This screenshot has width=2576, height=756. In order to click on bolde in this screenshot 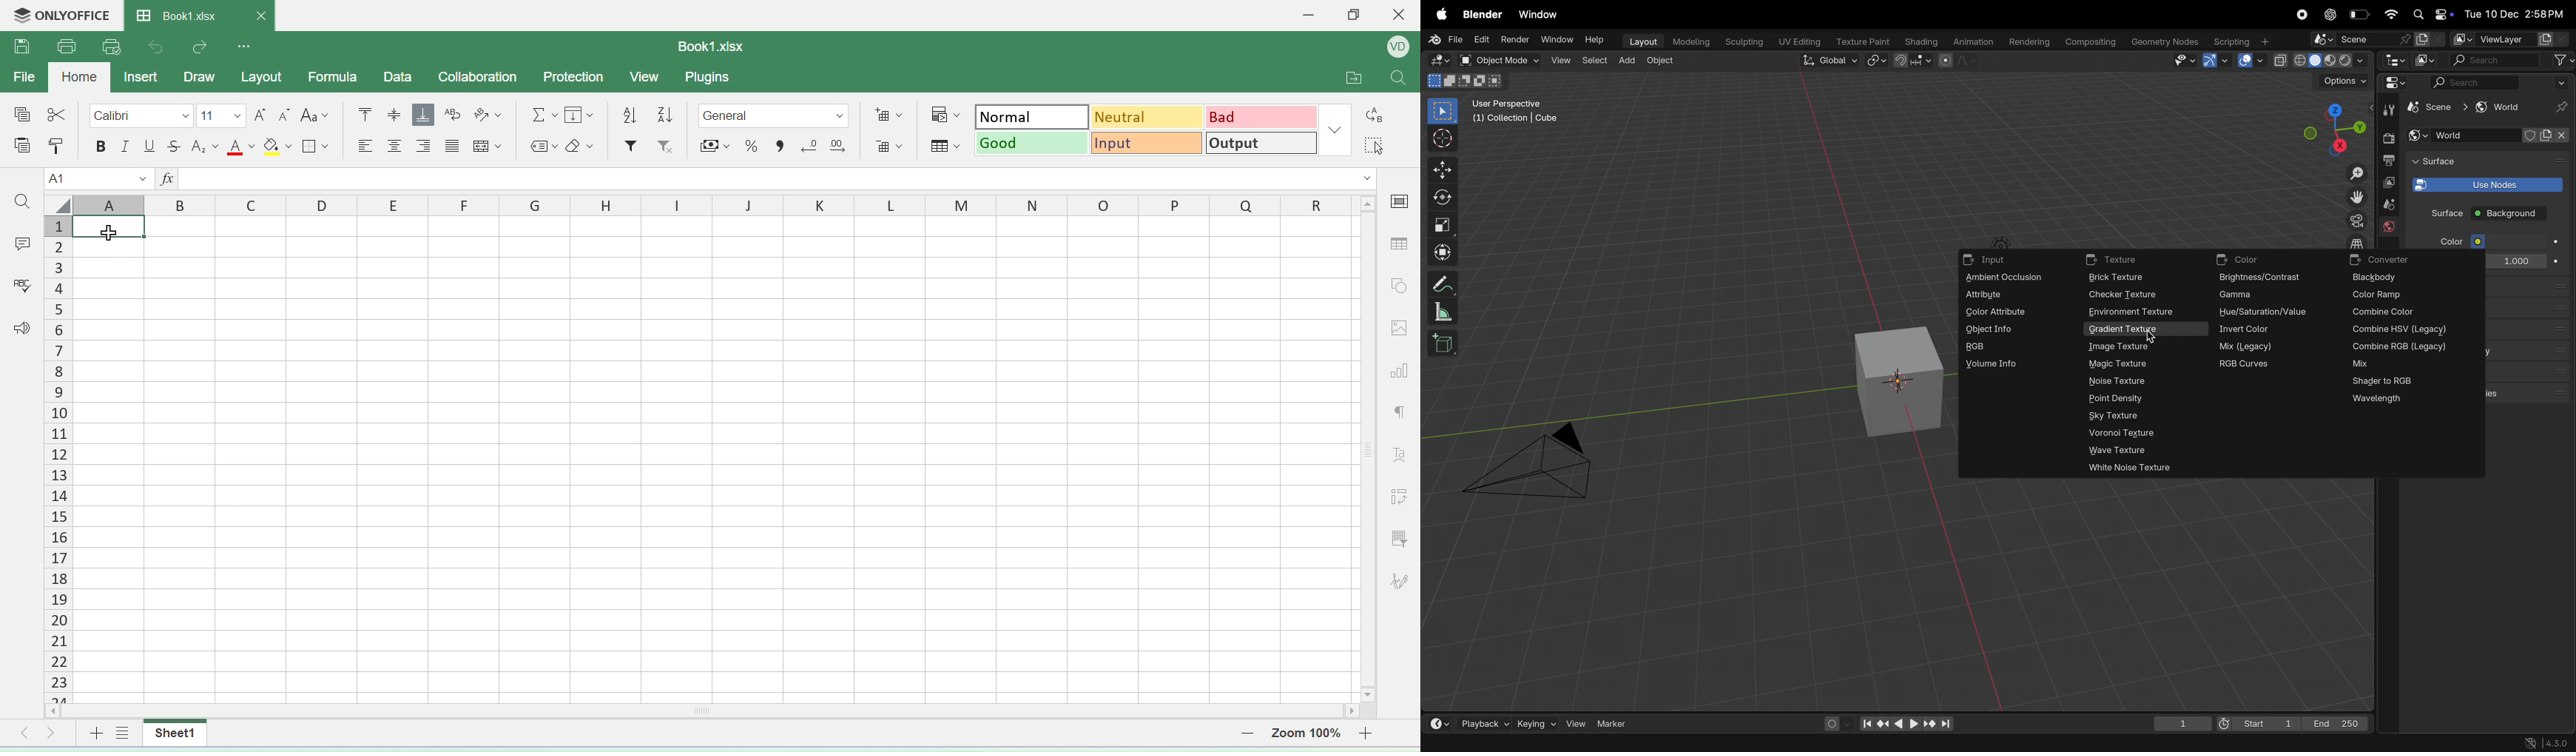, I will do `click(100, 148)`.